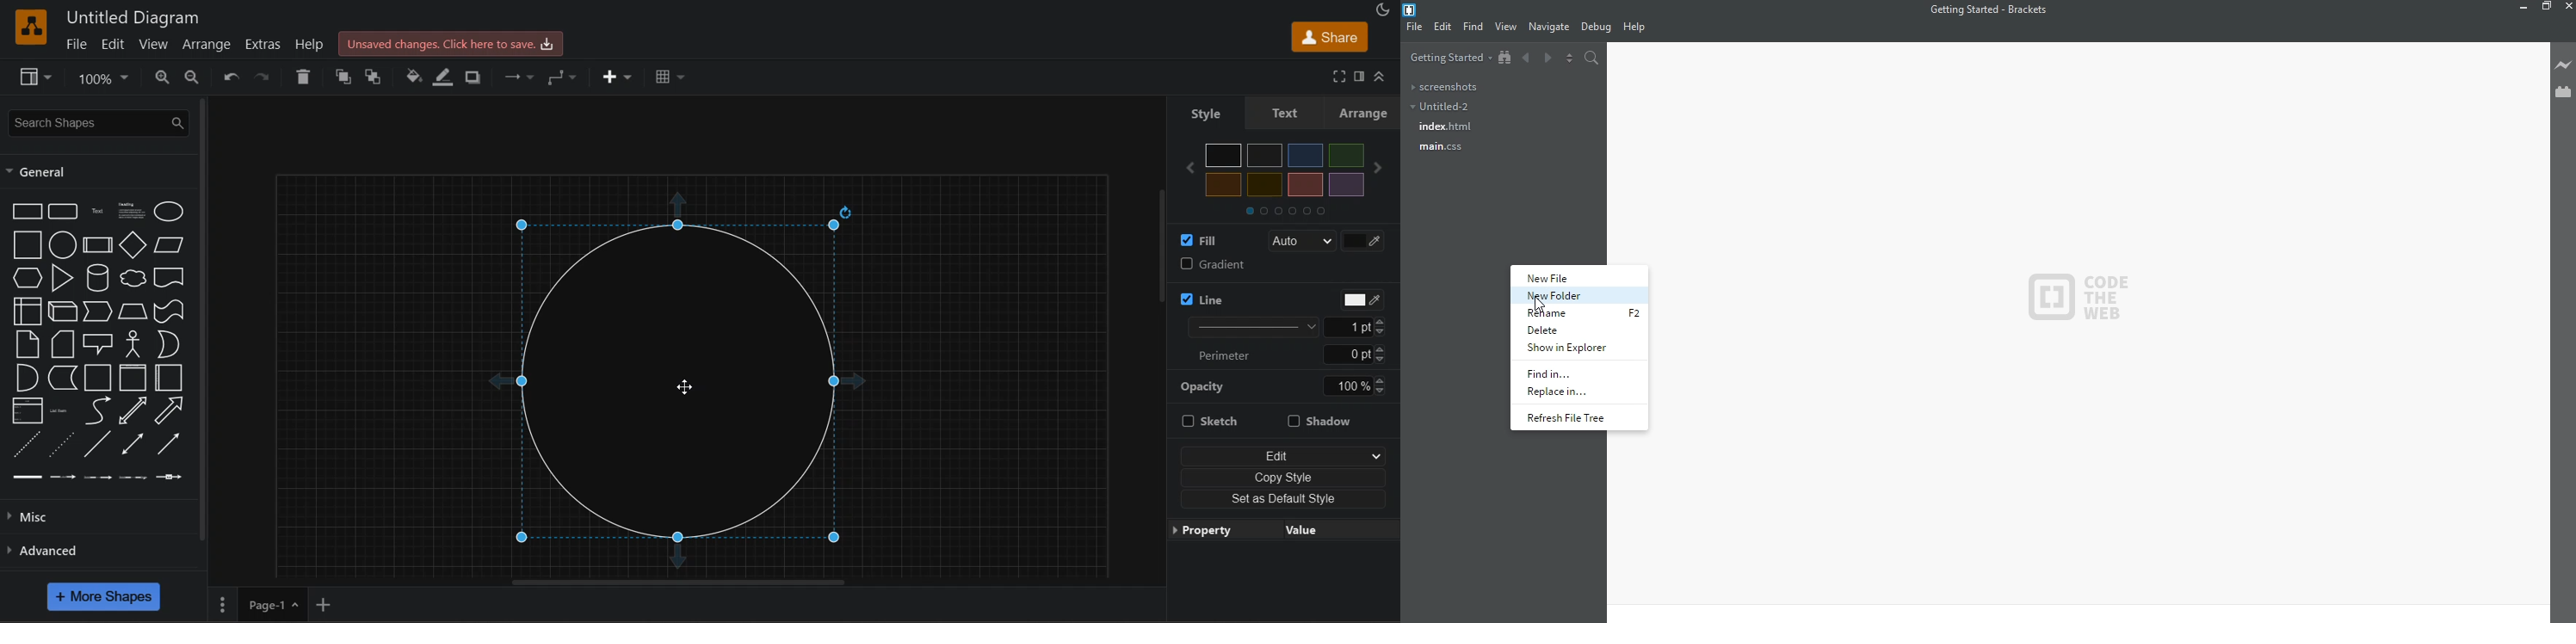 The image size is (2576, 644). What do you see at coordinates (478, 77) in the screenshot?
I see `shadow` at bounding box center [478, 77].